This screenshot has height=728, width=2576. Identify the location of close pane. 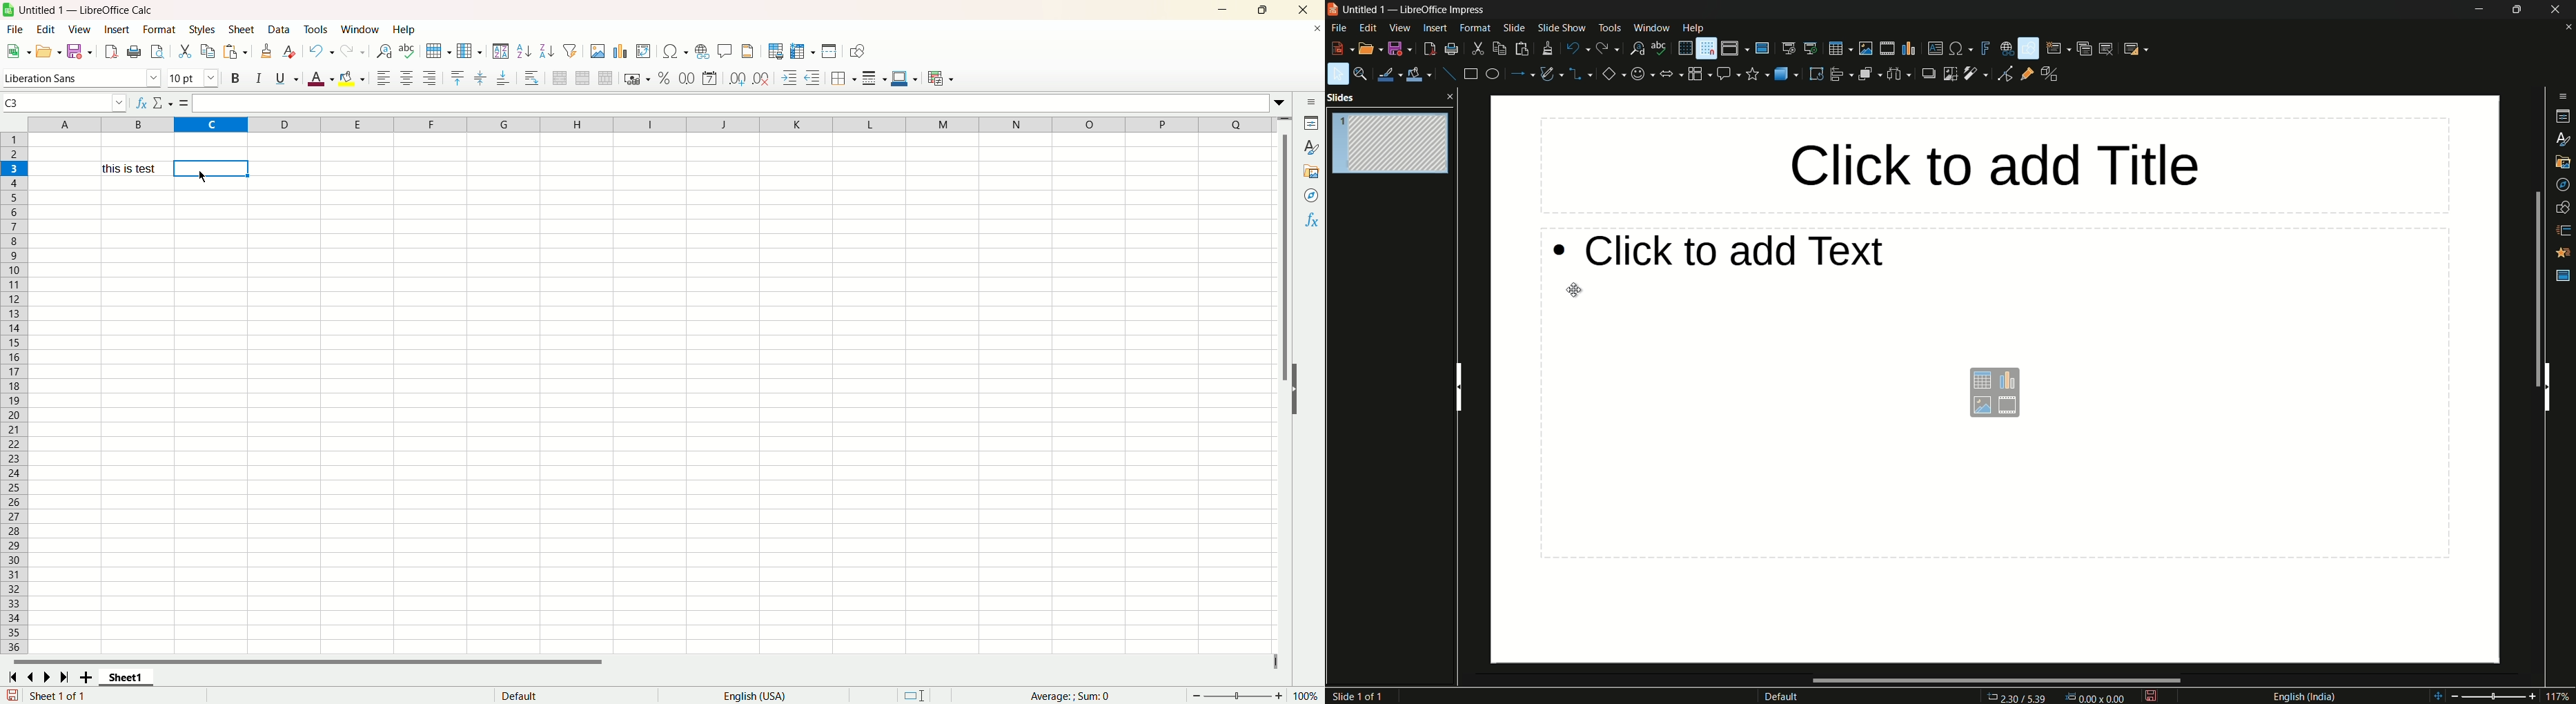
(1449, 97).